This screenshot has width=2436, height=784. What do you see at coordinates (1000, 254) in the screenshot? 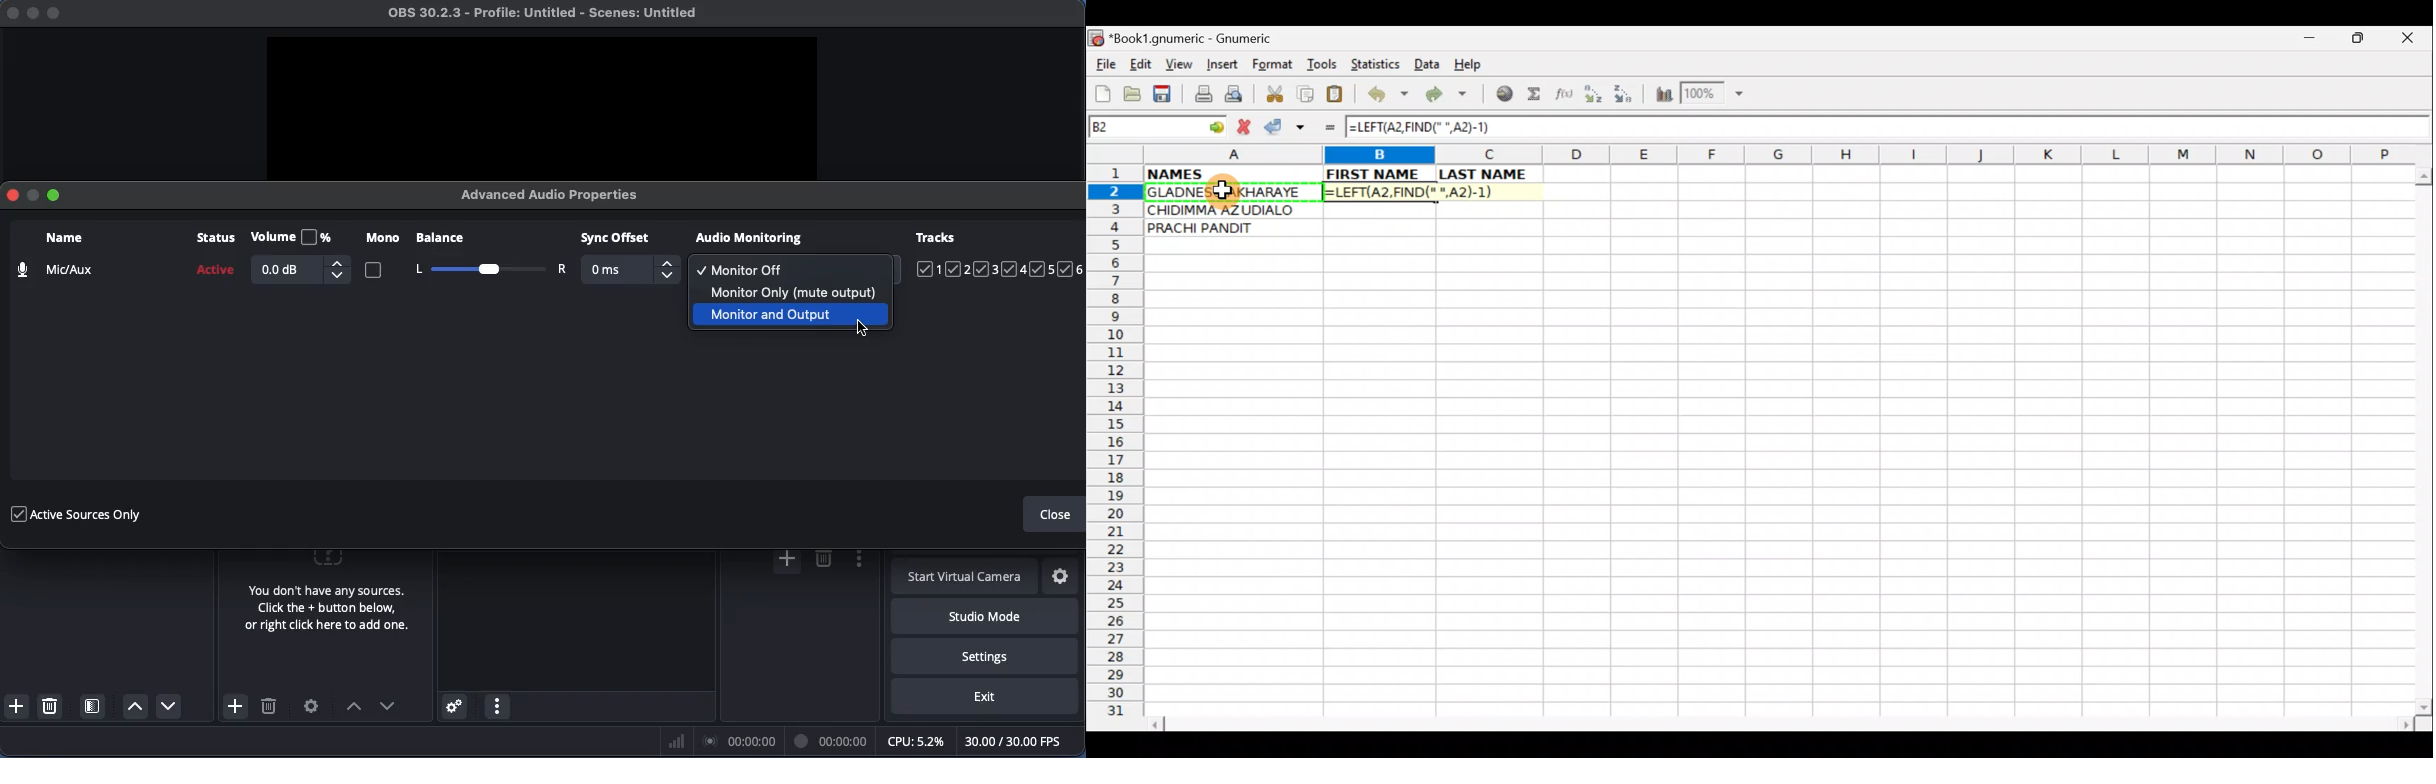
I see `Tracks` at bounding box center [1000, 254].